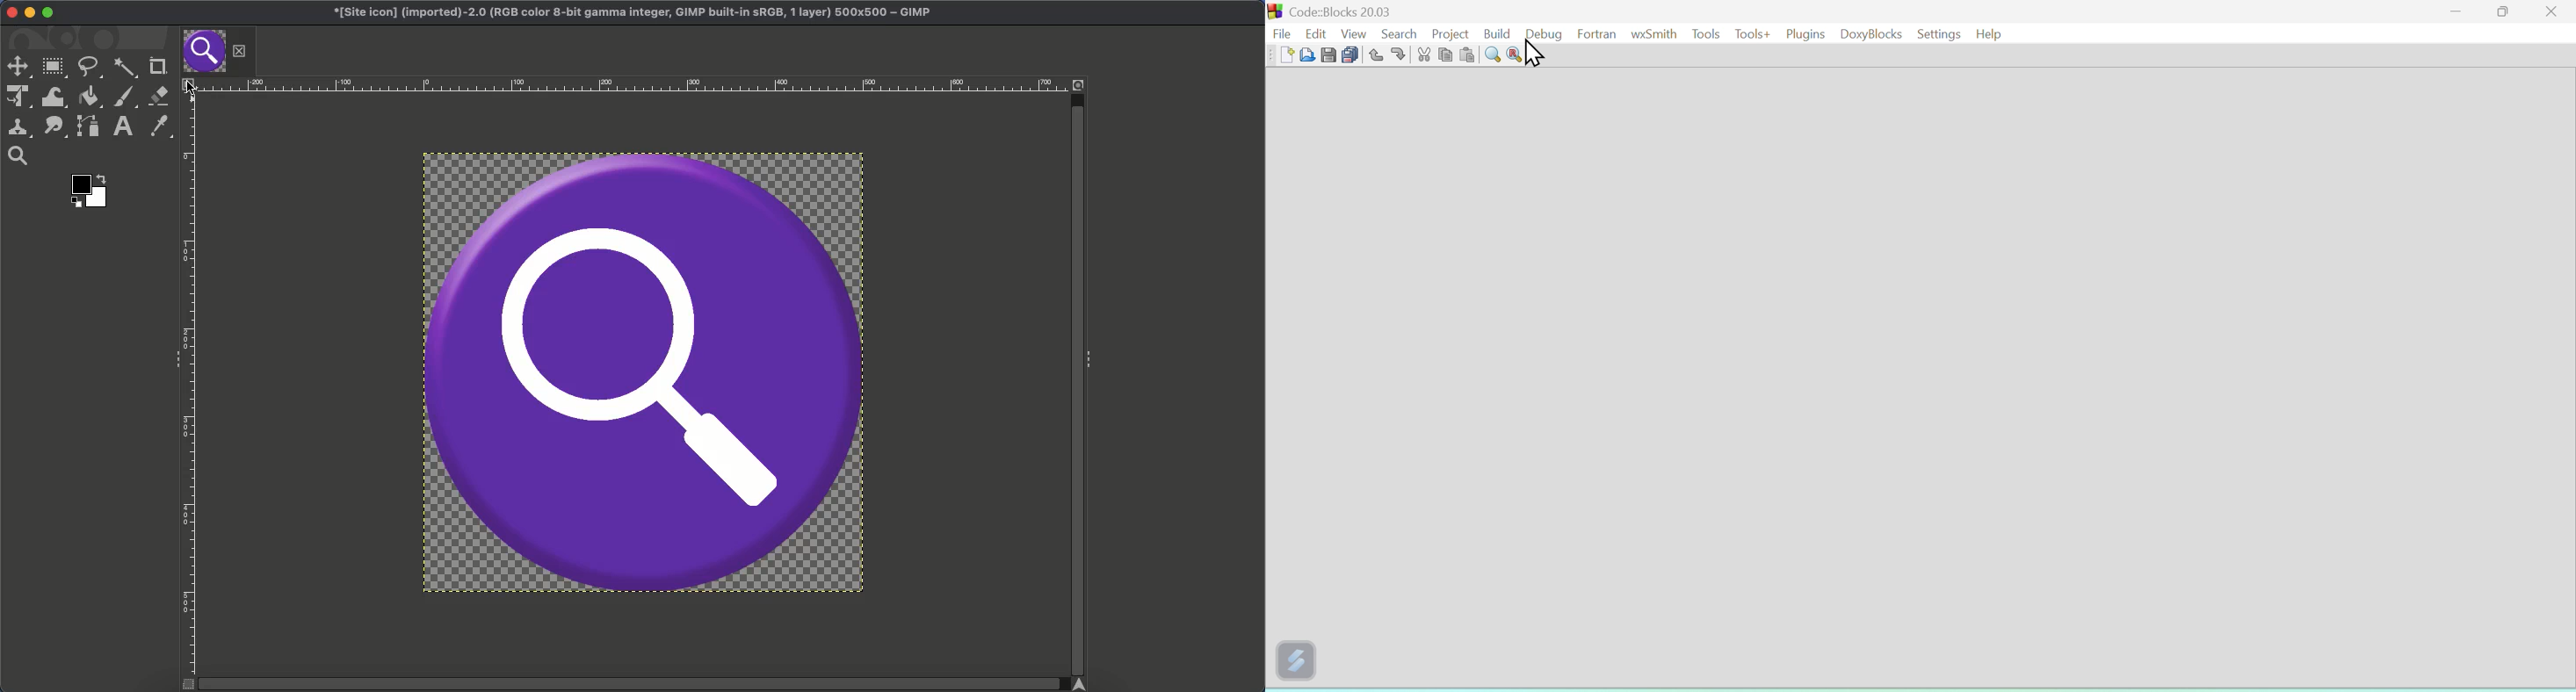  I want to click on Eraser, so click(158, 96).